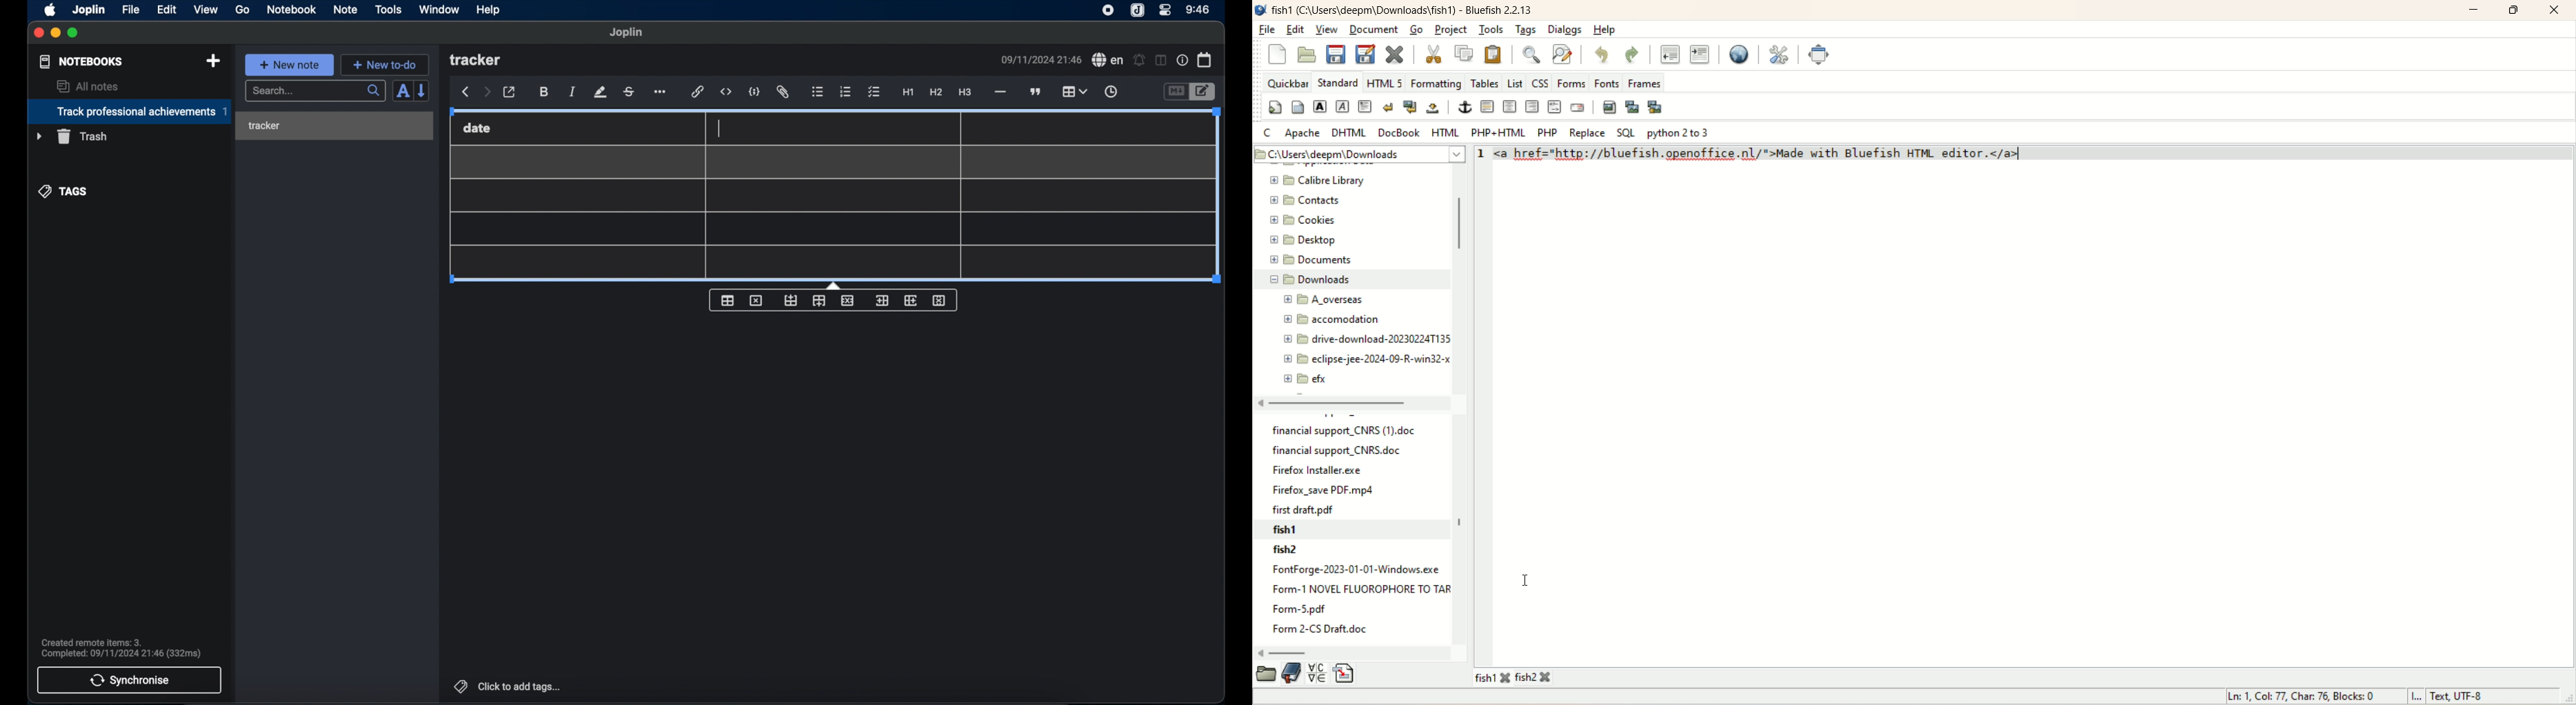  What do you see at coordinates (213, 61) in the screenshot?
I see `new notebook` at bounding box center [213, 61].